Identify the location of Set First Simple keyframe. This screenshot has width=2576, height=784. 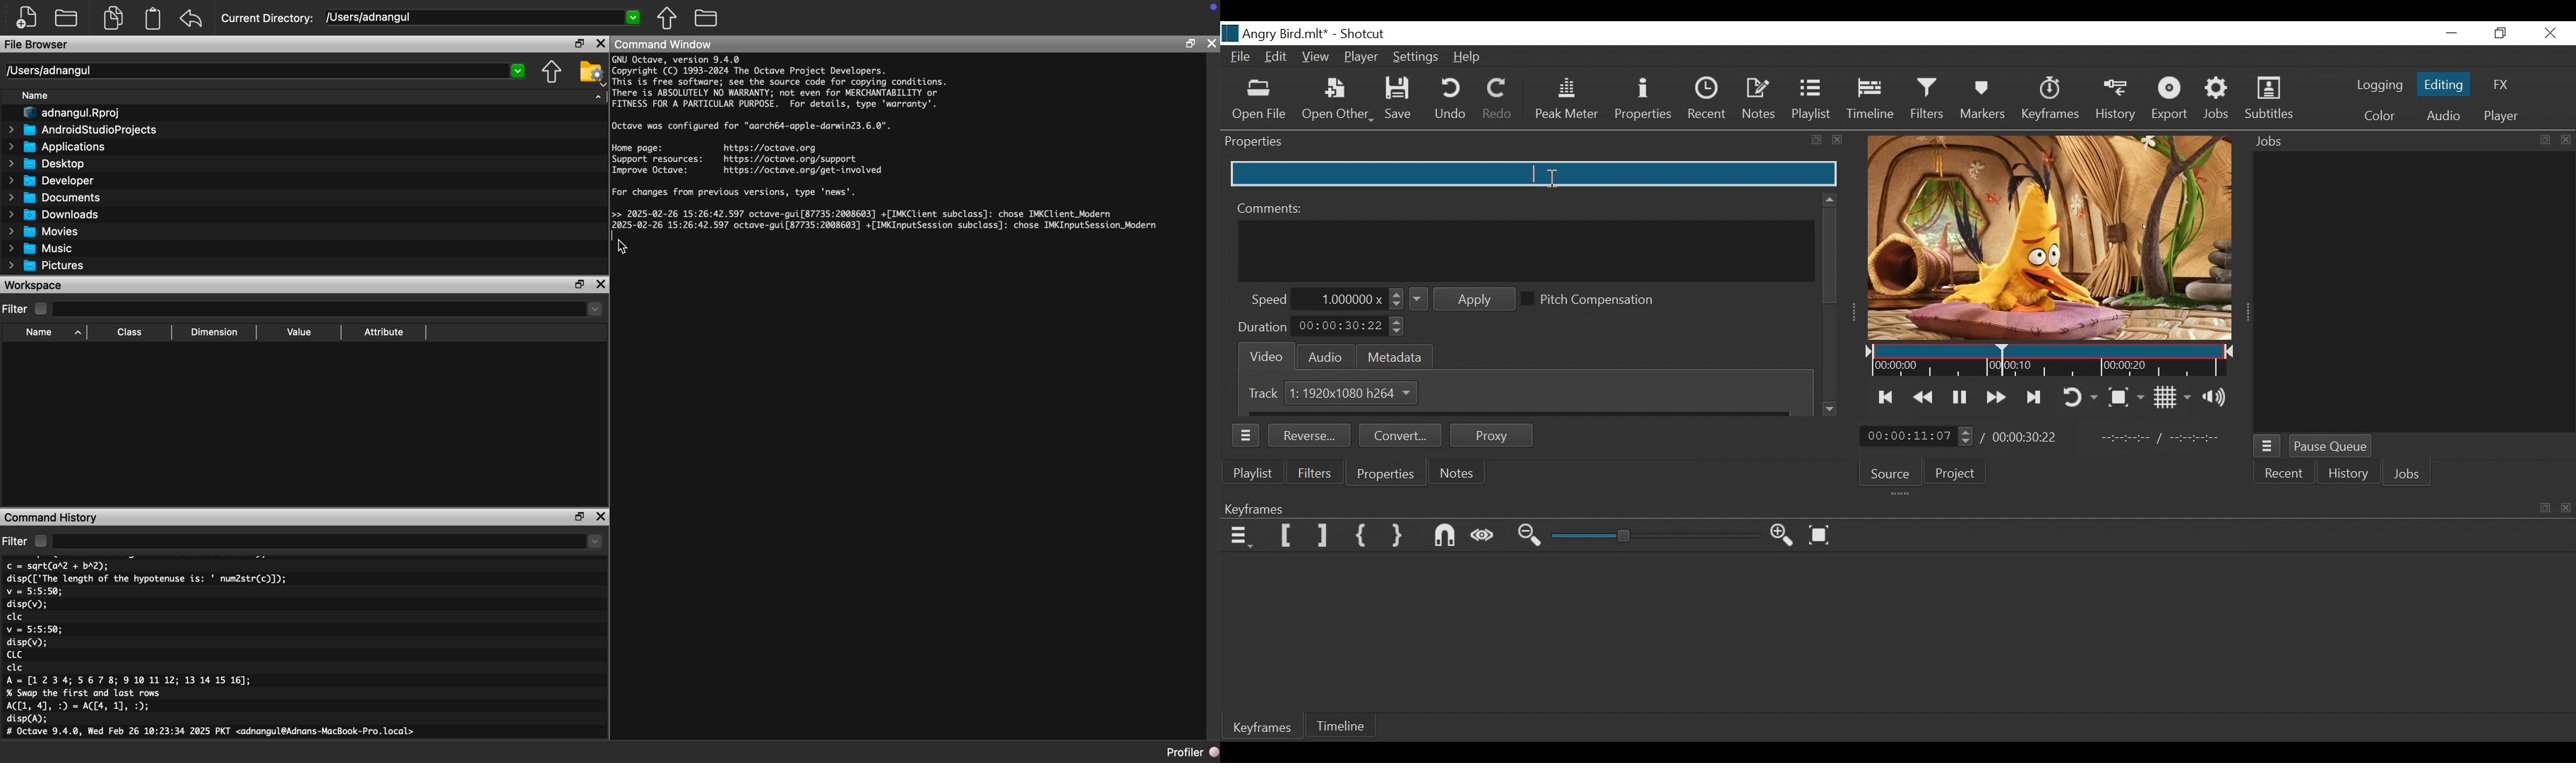
(1365, 537).